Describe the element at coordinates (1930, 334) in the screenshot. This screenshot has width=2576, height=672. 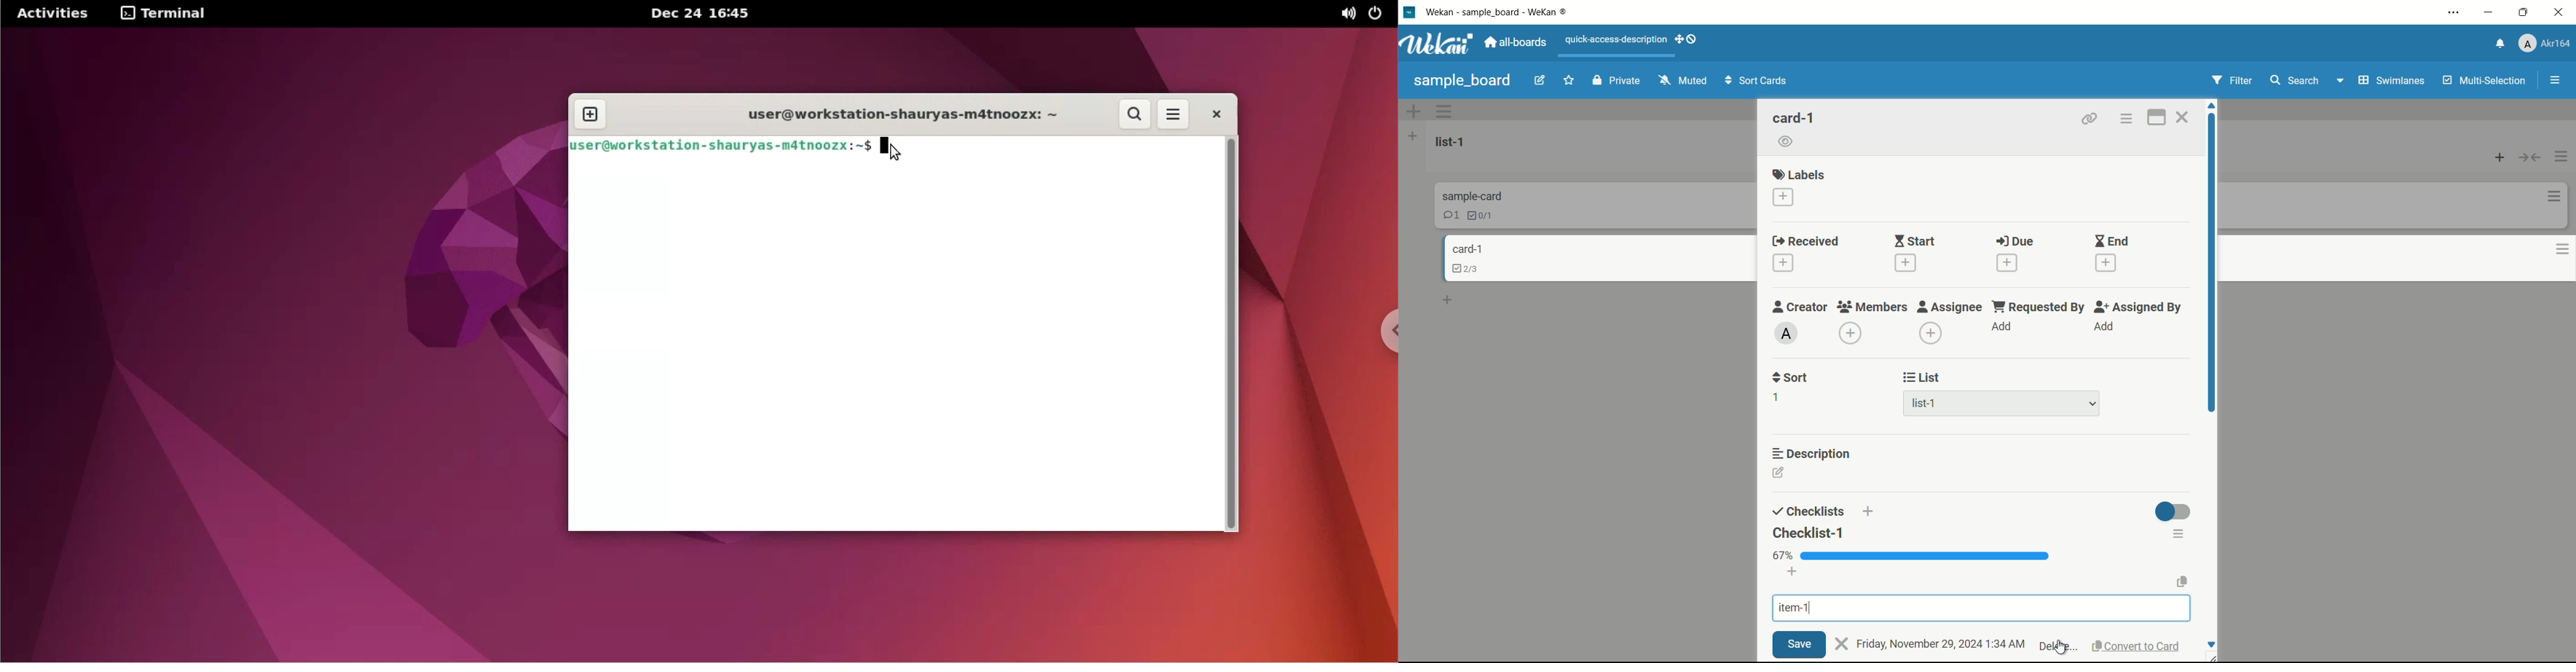
I see `add assignee` at that location.